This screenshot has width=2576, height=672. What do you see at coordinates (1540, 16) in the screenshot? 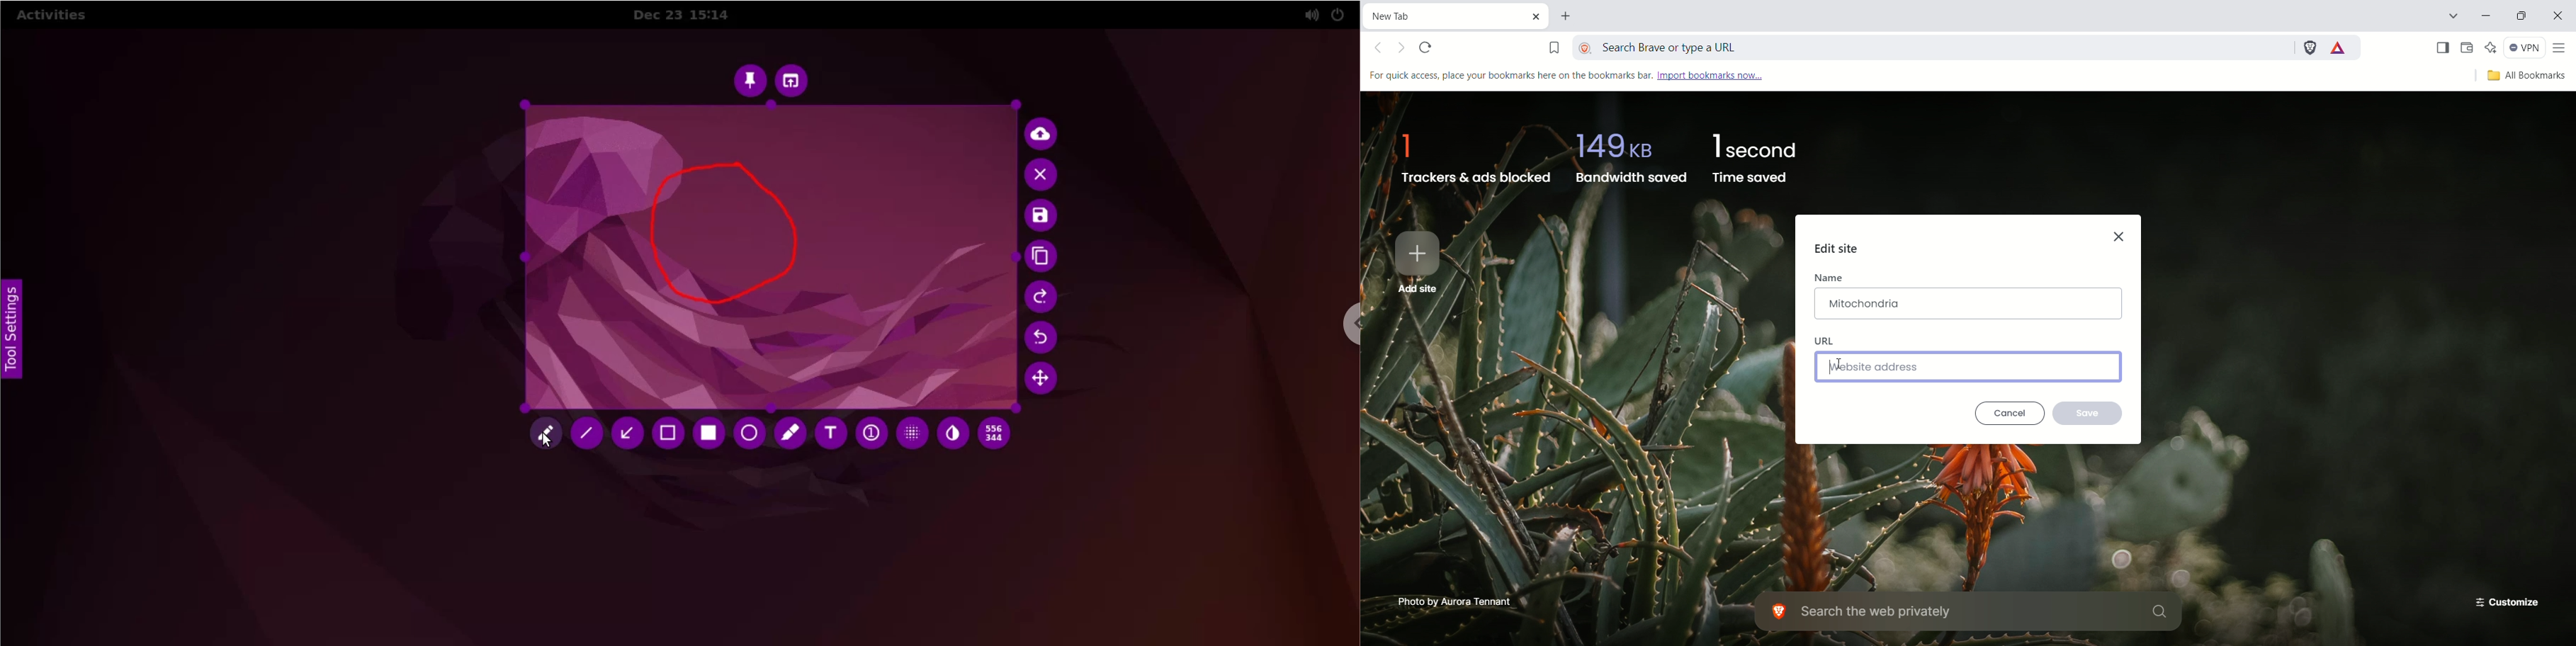
I see `close current tab` at bounding box center [1540, 16].